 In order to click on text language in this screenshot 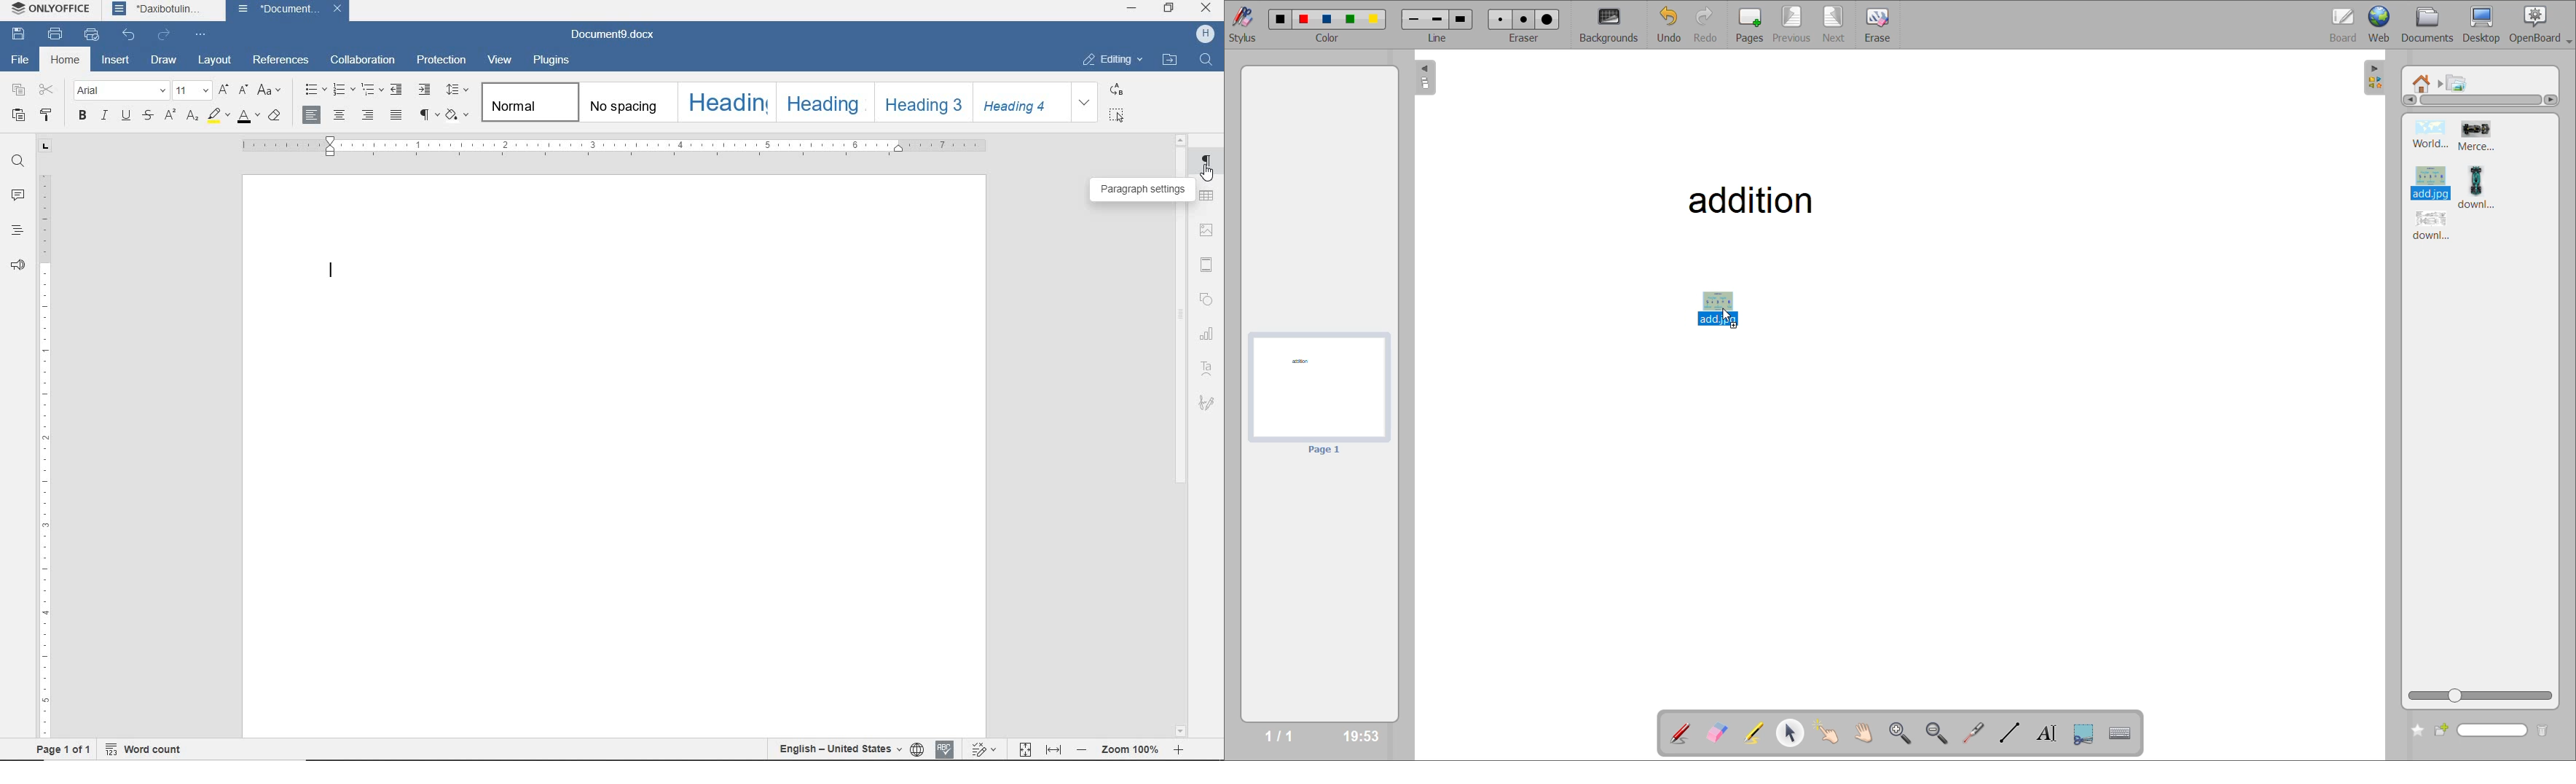, I will do `click(837, 749)`.